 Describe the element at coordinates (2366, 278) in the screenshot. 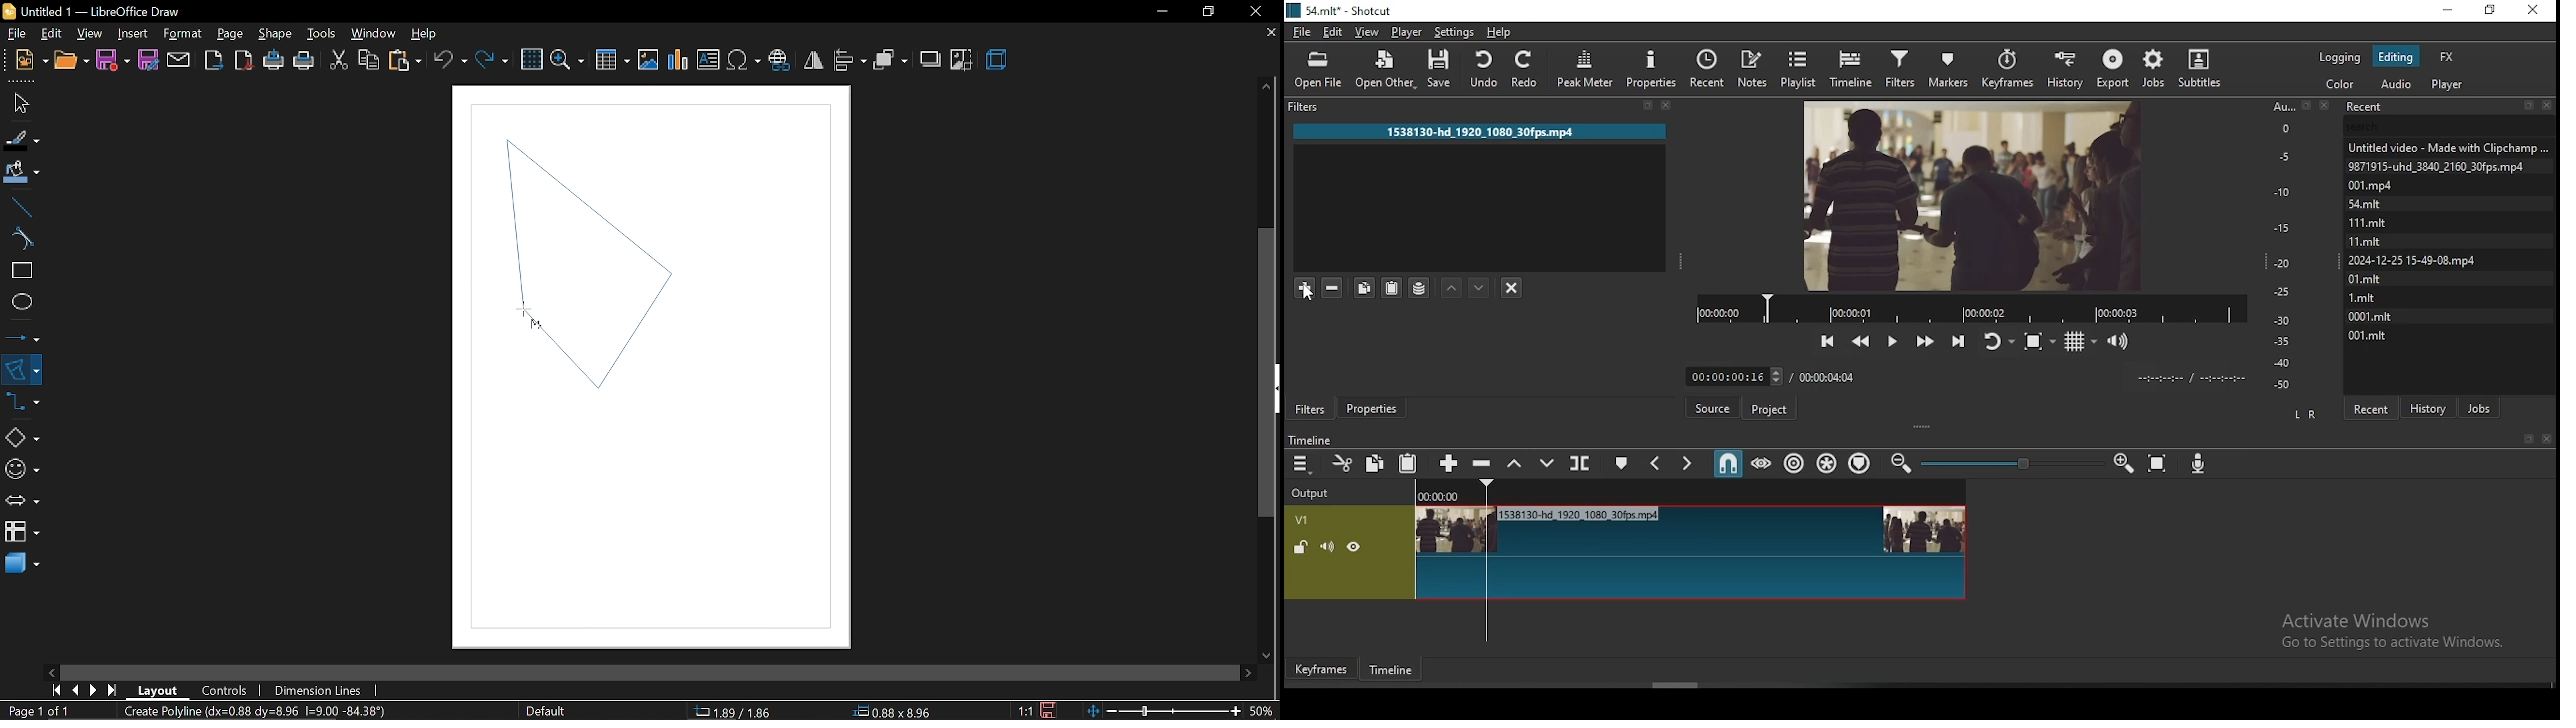

I see `01.mit` at that location.